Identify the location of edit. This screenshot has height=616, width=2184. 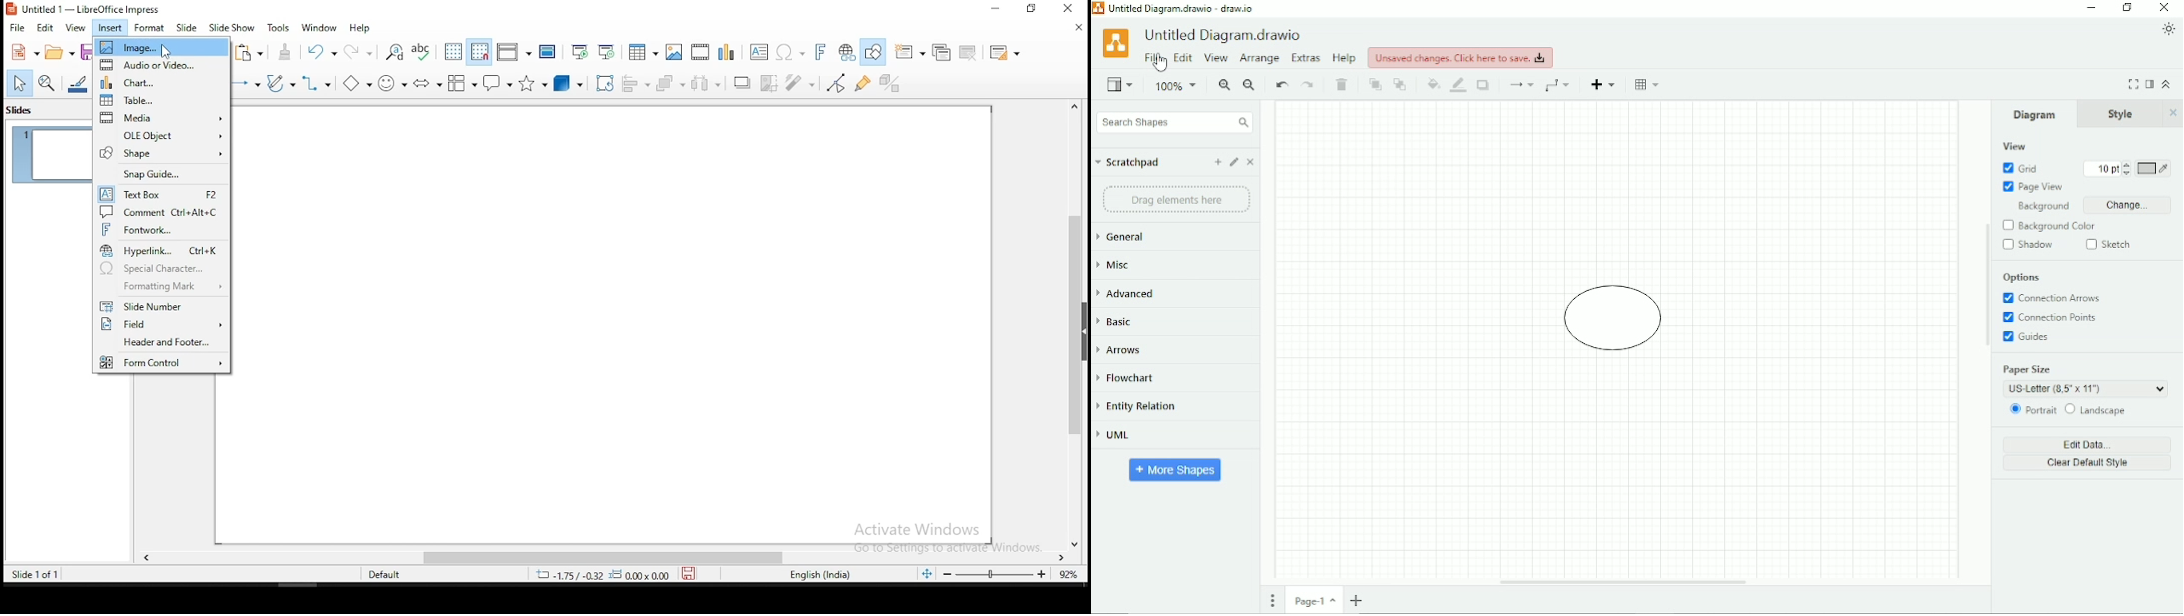
(47, 29).